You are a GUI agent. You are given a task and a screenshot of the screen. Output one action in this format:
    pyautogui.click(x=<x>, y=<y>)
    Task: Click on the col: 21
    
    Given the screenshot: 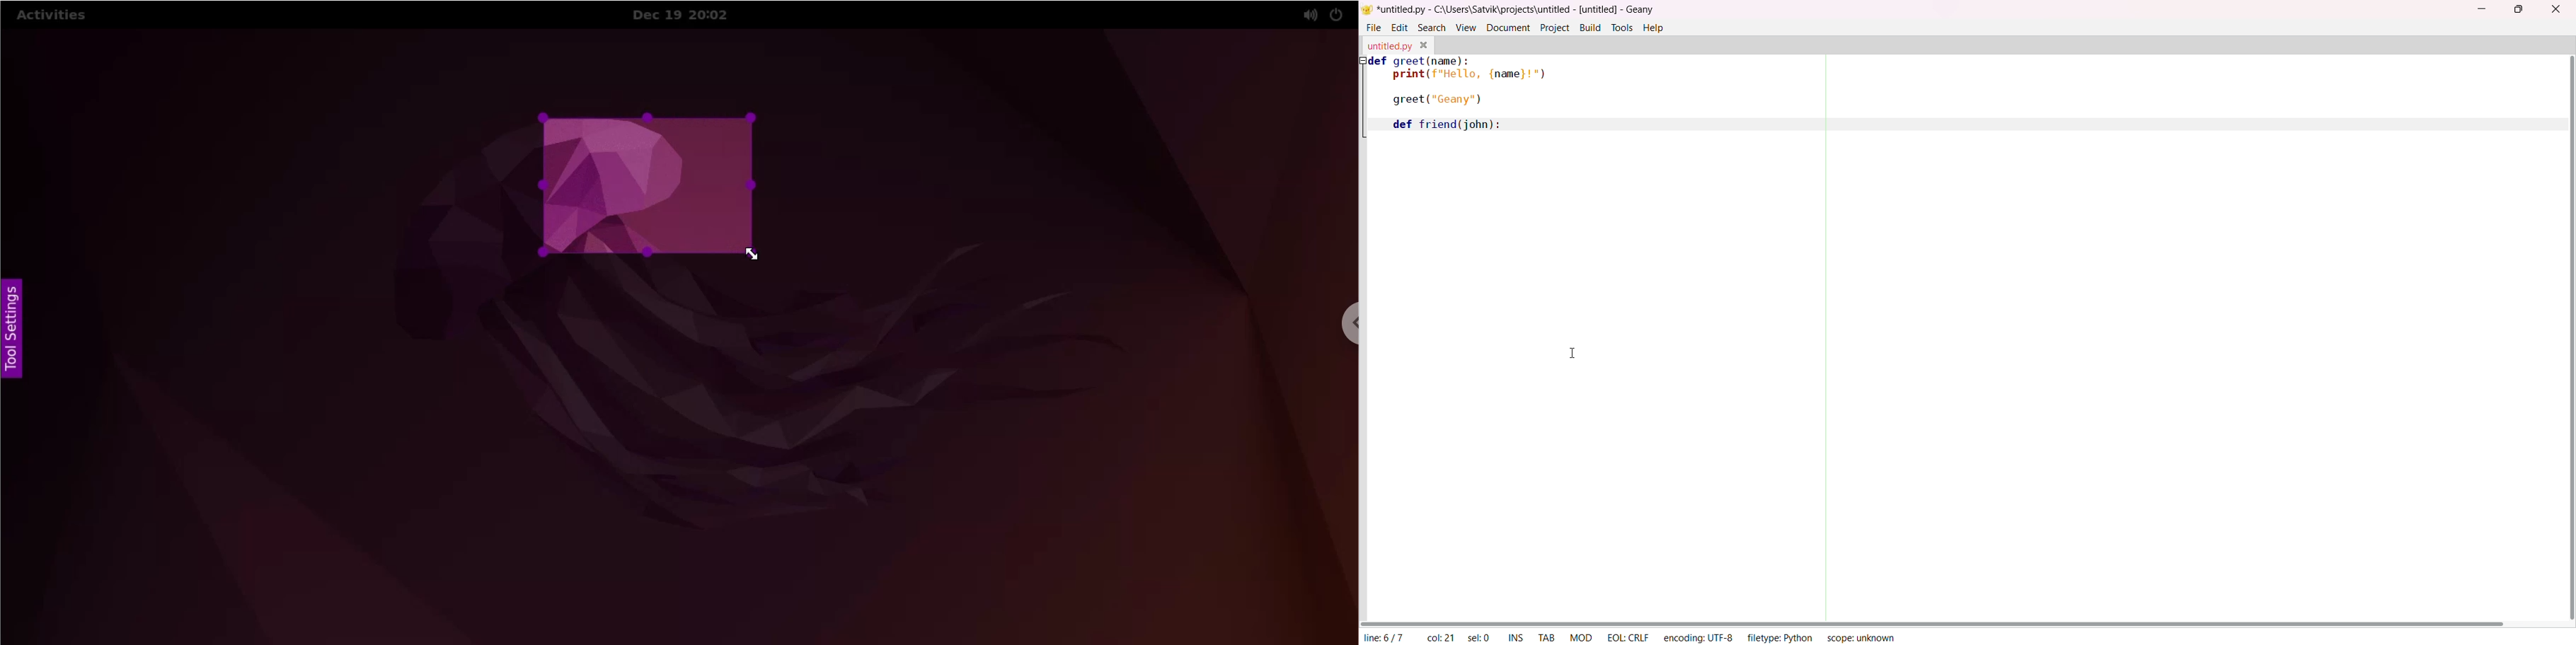 What is the action you would take?
    pyautogui.click(x=1439, y=638)
    